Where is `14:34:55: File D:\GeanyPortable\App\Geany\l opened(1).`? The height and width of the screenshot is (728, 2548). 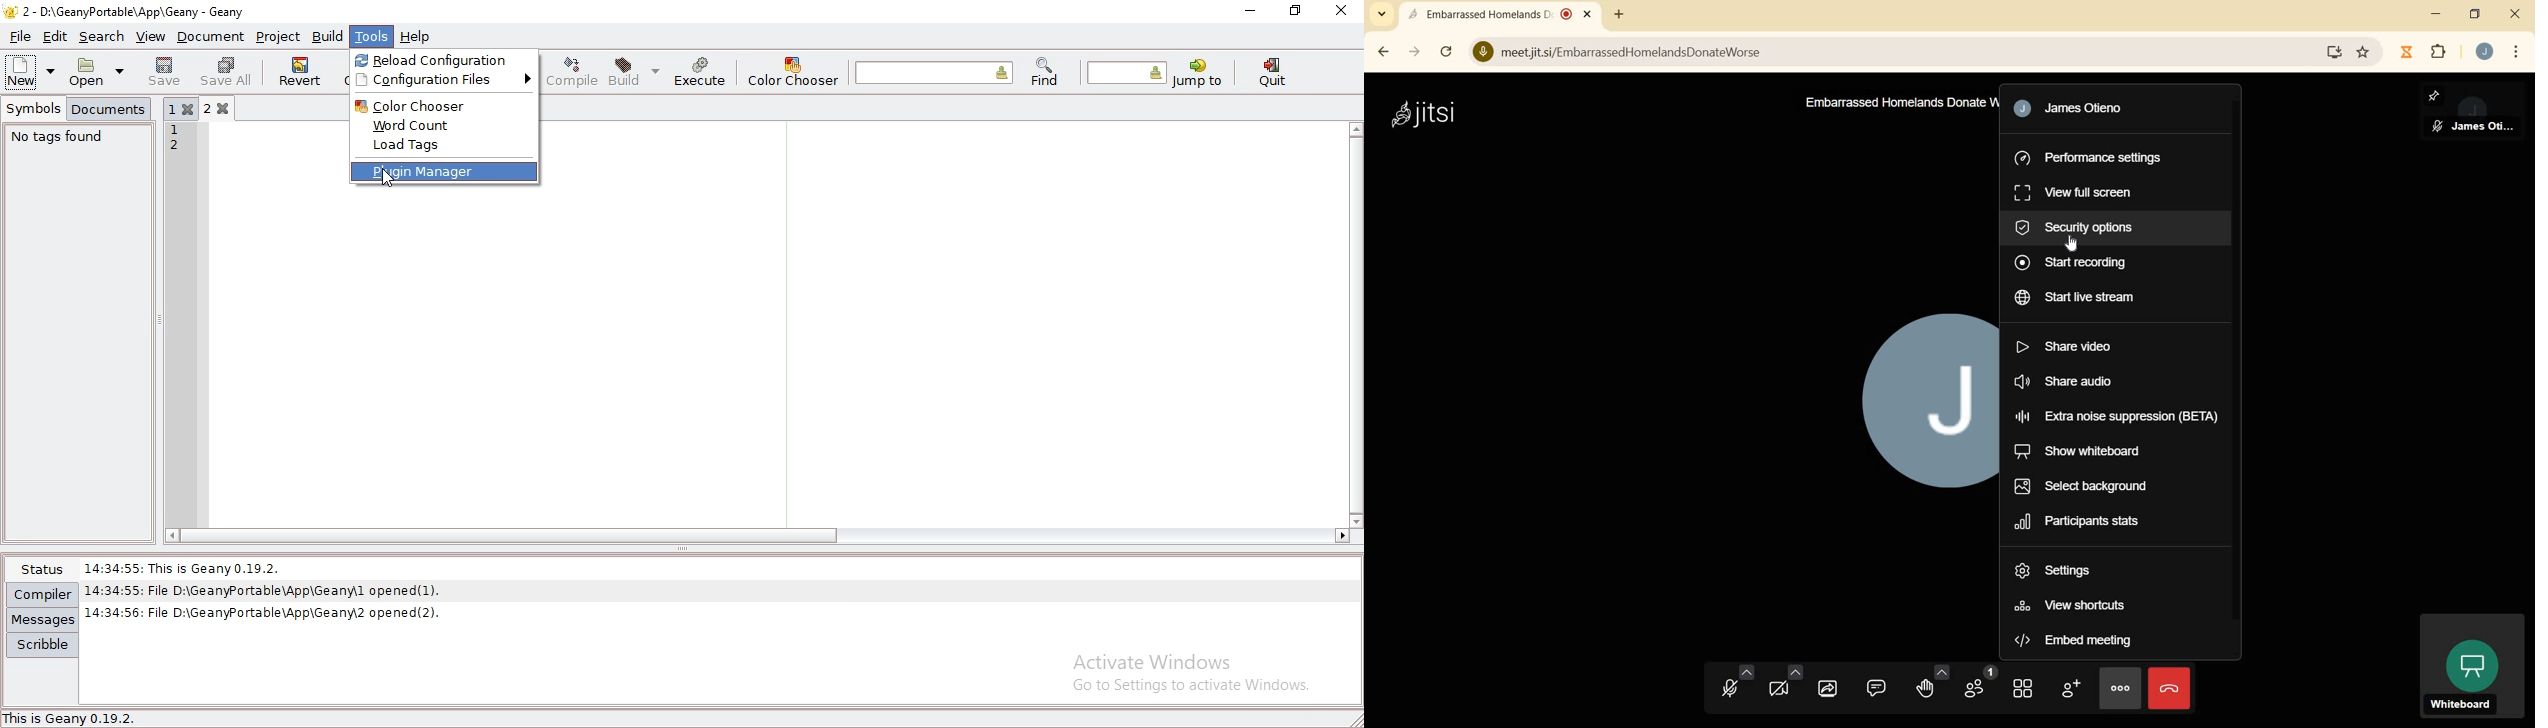 14:34:55: File D:\GeanyPortable\App\Geany\l opened(1). is located at coordinates (264, 588).